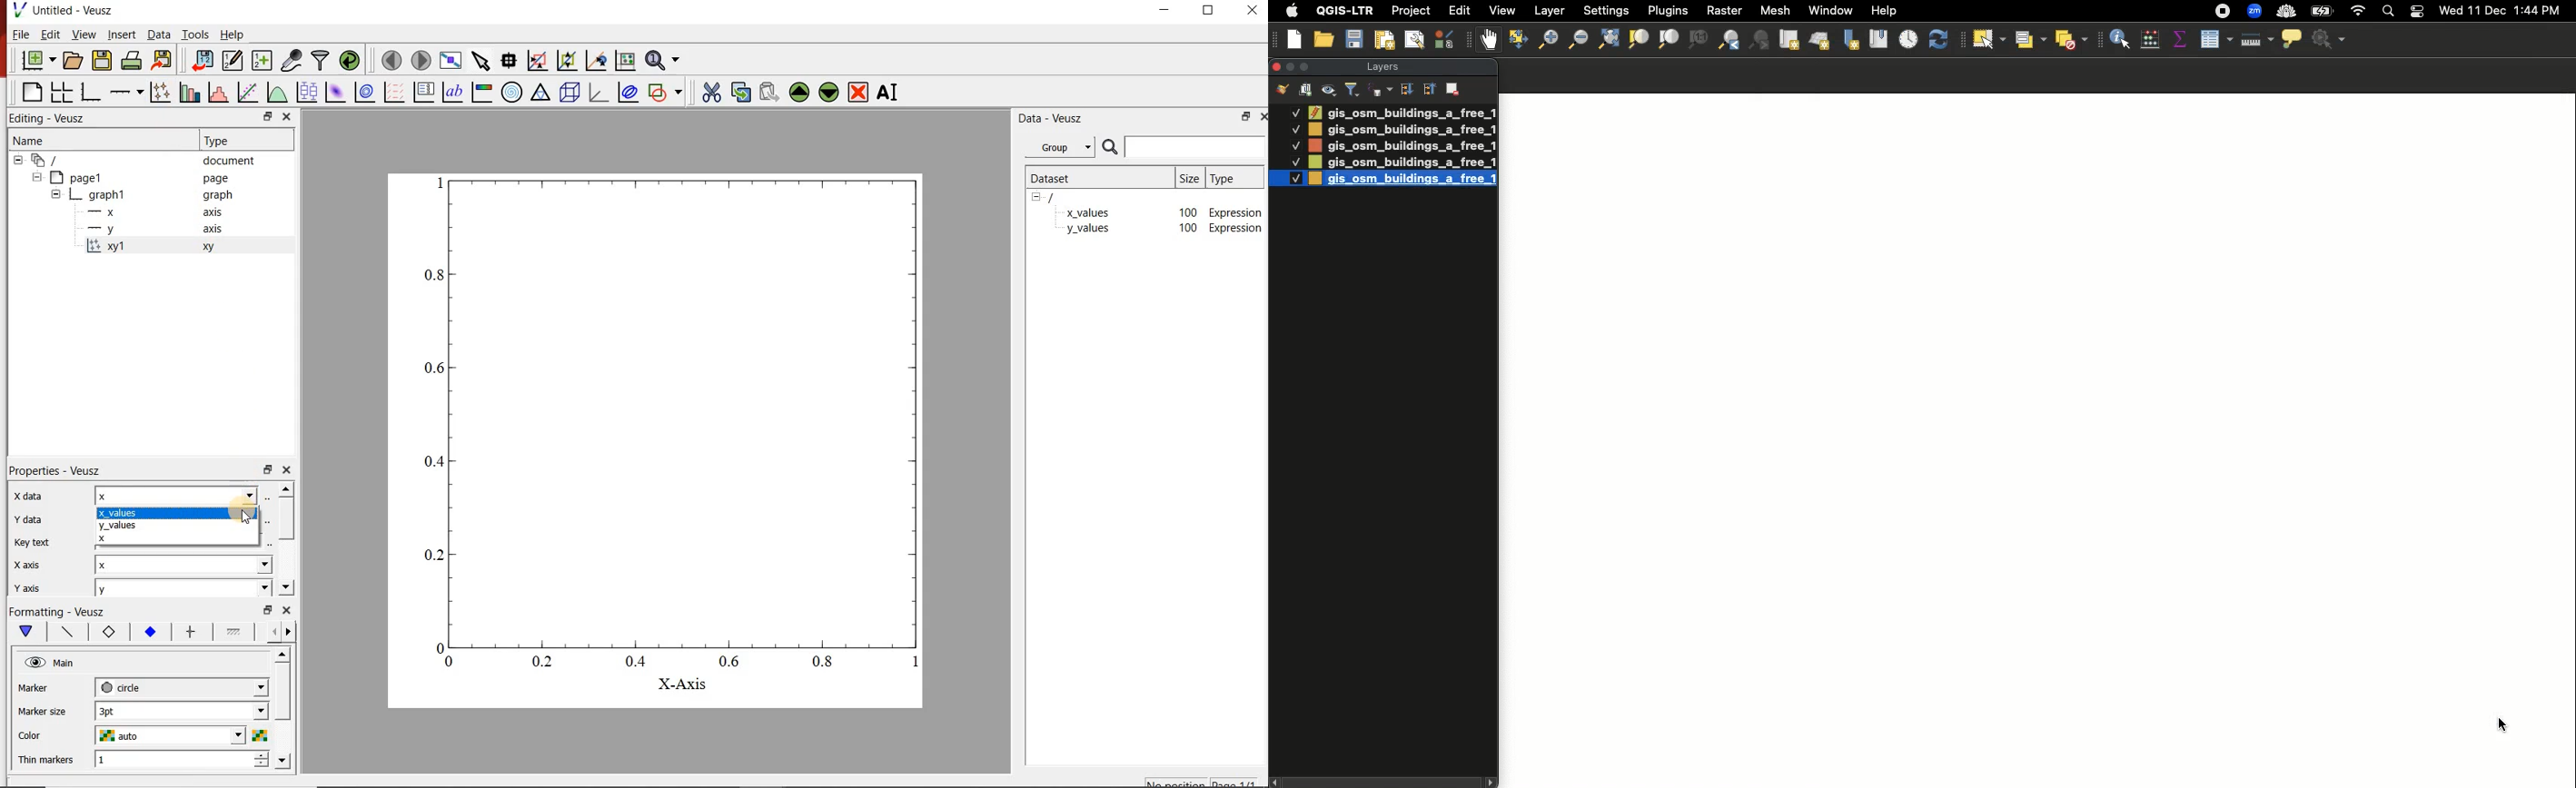 Image resolution: width=2576 pixels, height=812 pixels. I want to click on click to zoom out on graph axes, so click(565, 61).